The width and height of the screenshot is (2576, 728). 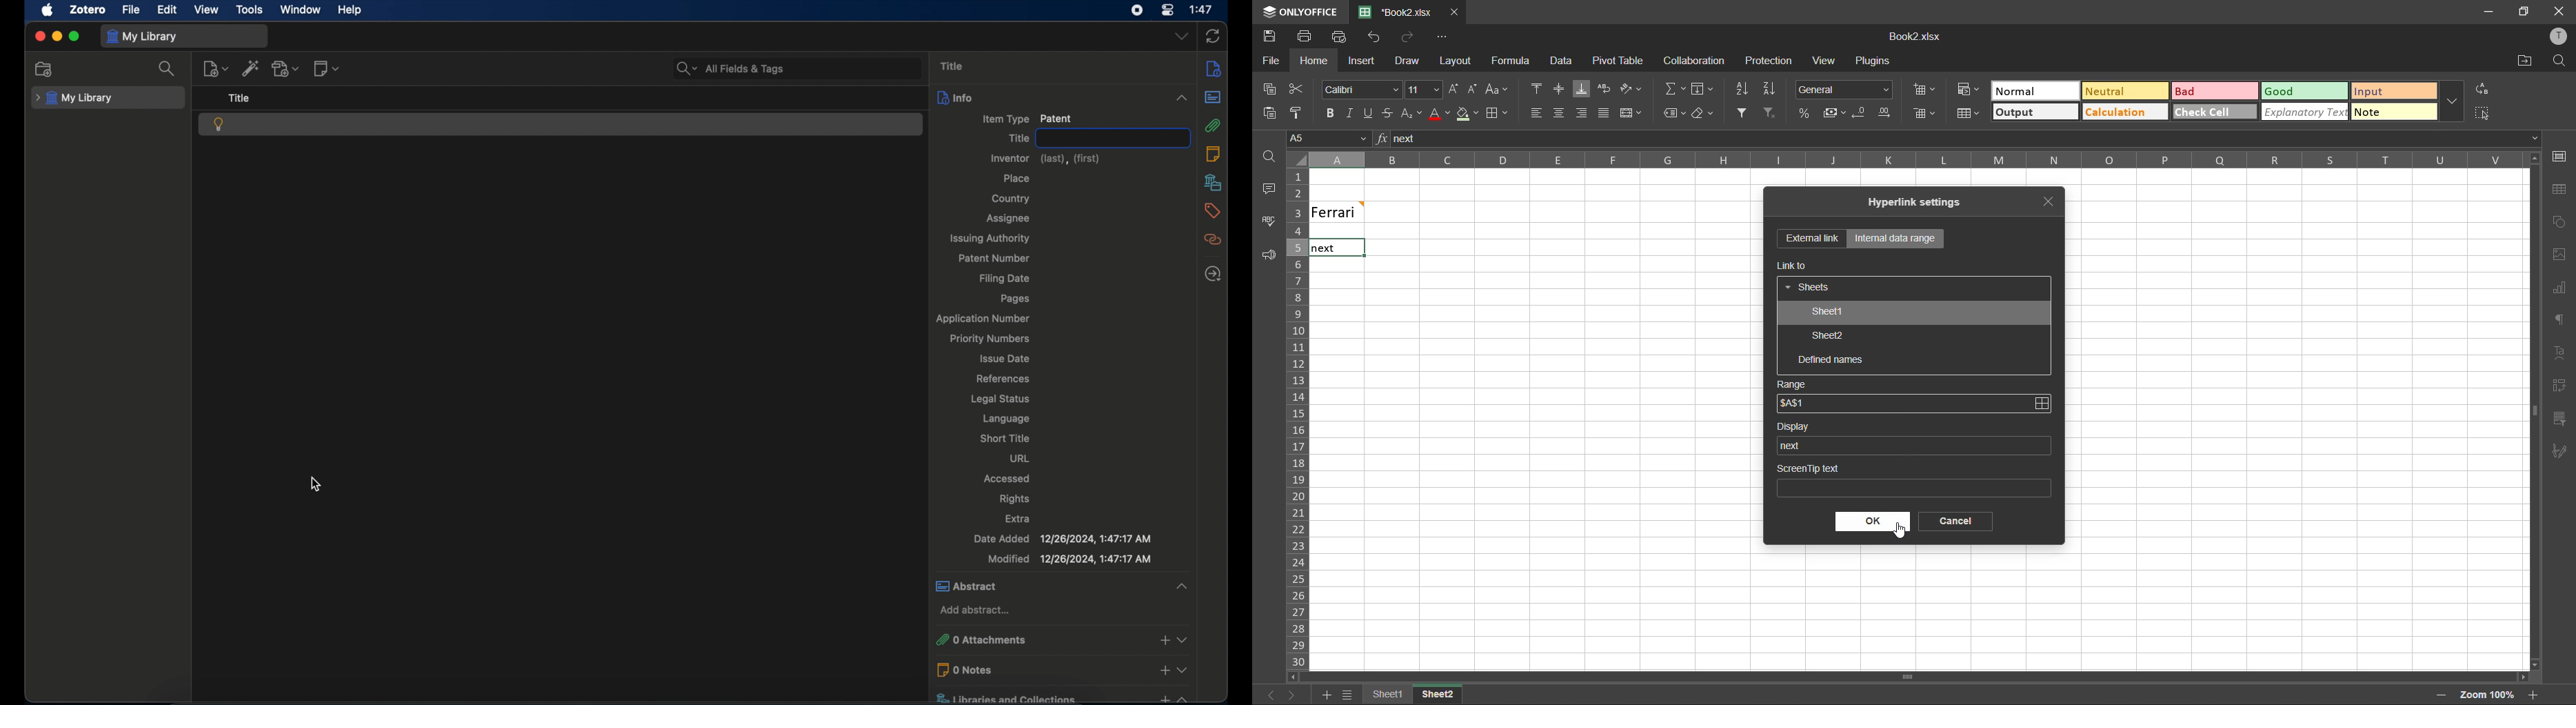 What do you see at coordinates (1566, 62) in the screenshot?
I see `data` at bounding box center [1566, 62].